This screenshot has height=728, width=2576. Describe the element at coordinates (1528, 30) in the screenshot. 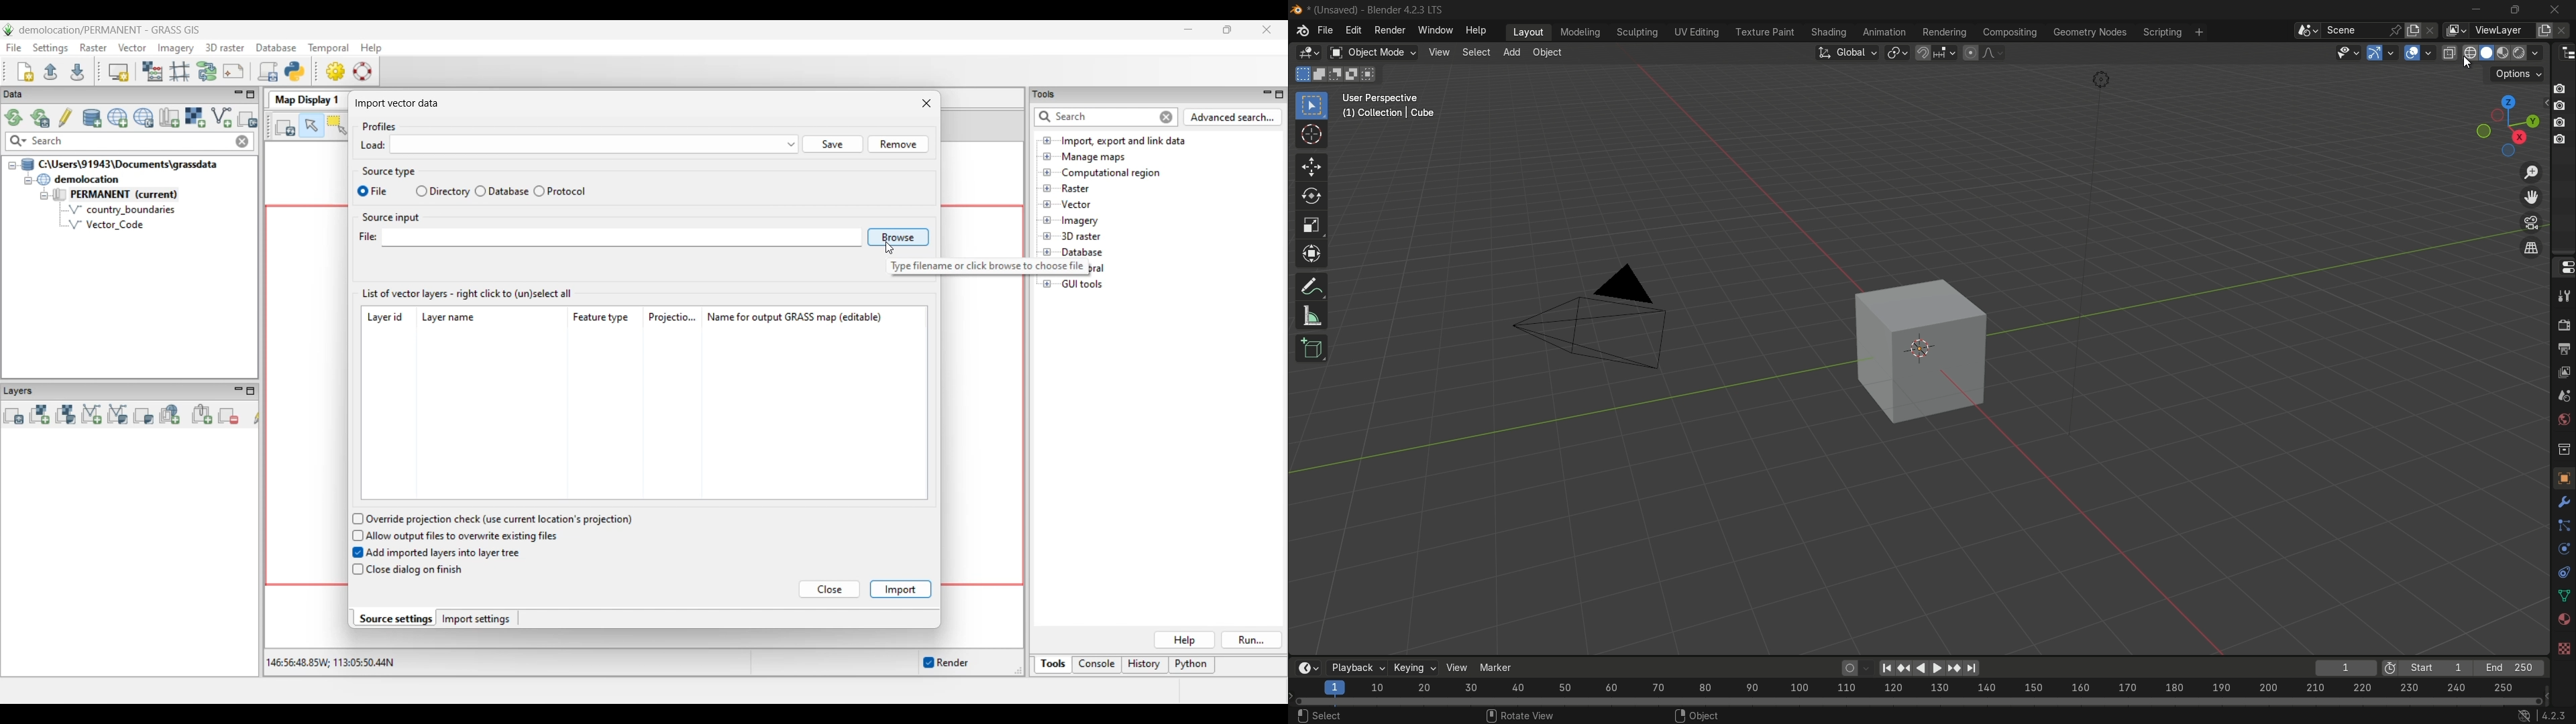

I see `layout menu` at that location.